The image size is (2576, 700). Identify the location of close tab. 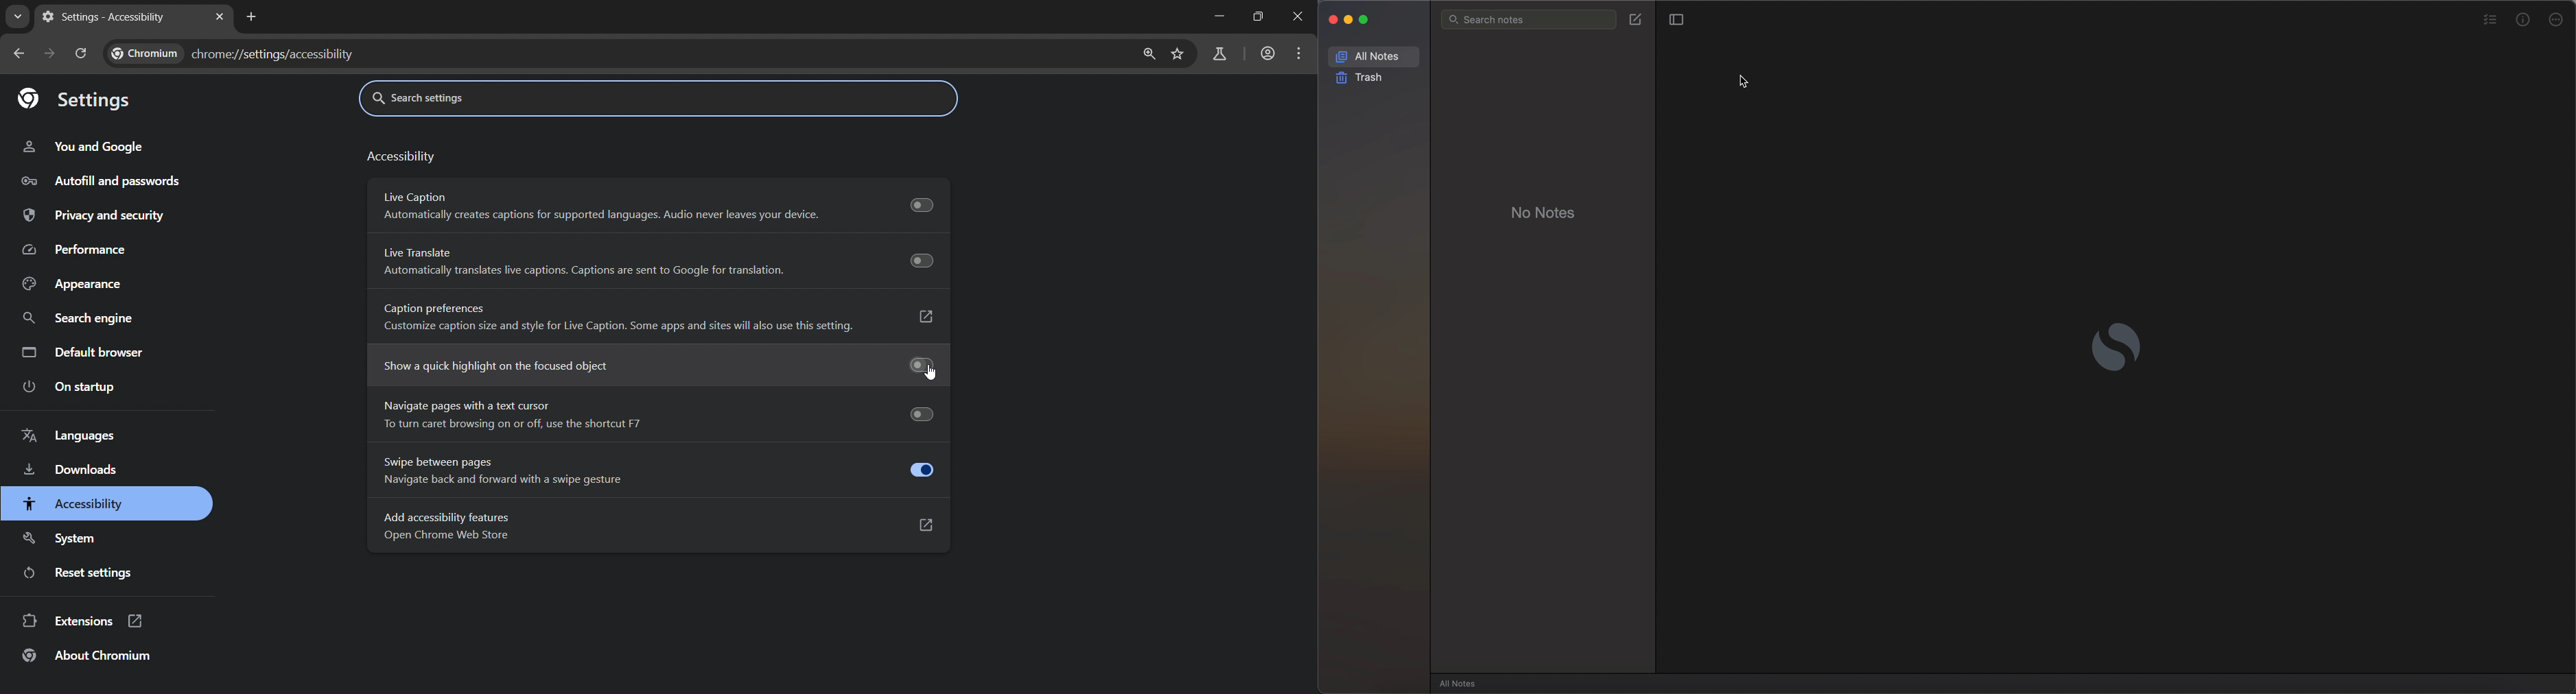
(220, 19).